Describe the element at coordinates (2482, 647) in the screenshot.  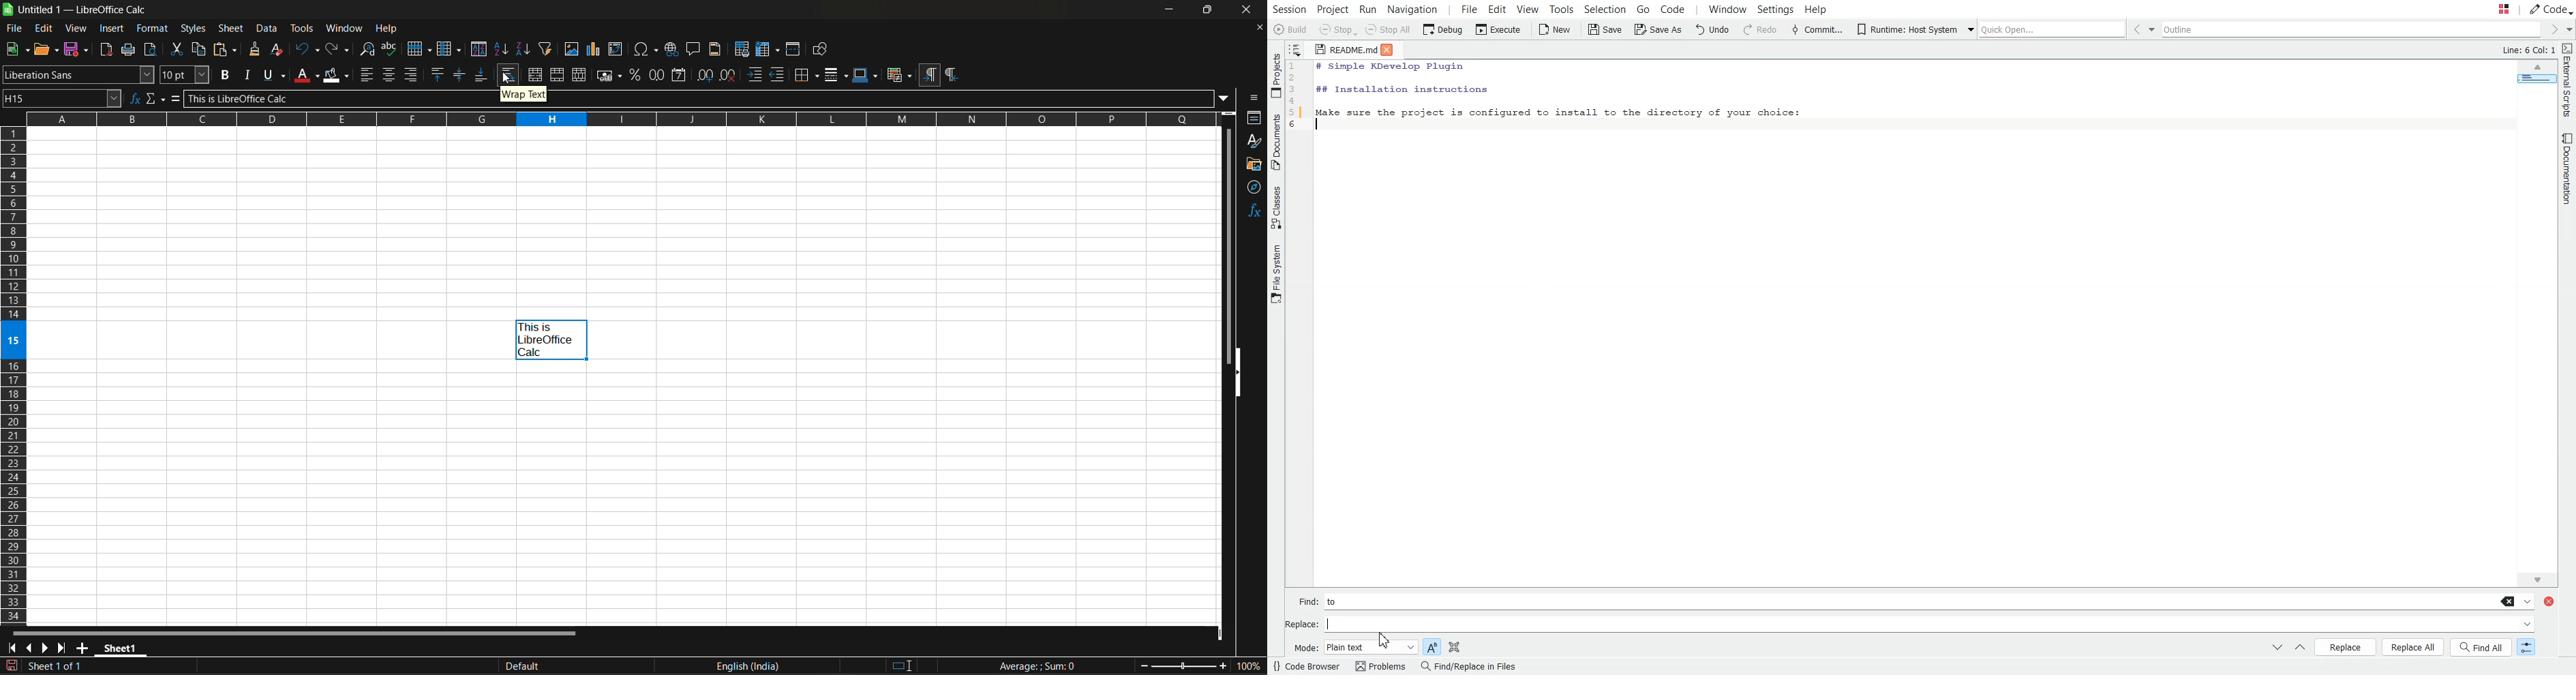
I see `Find All` at that location.